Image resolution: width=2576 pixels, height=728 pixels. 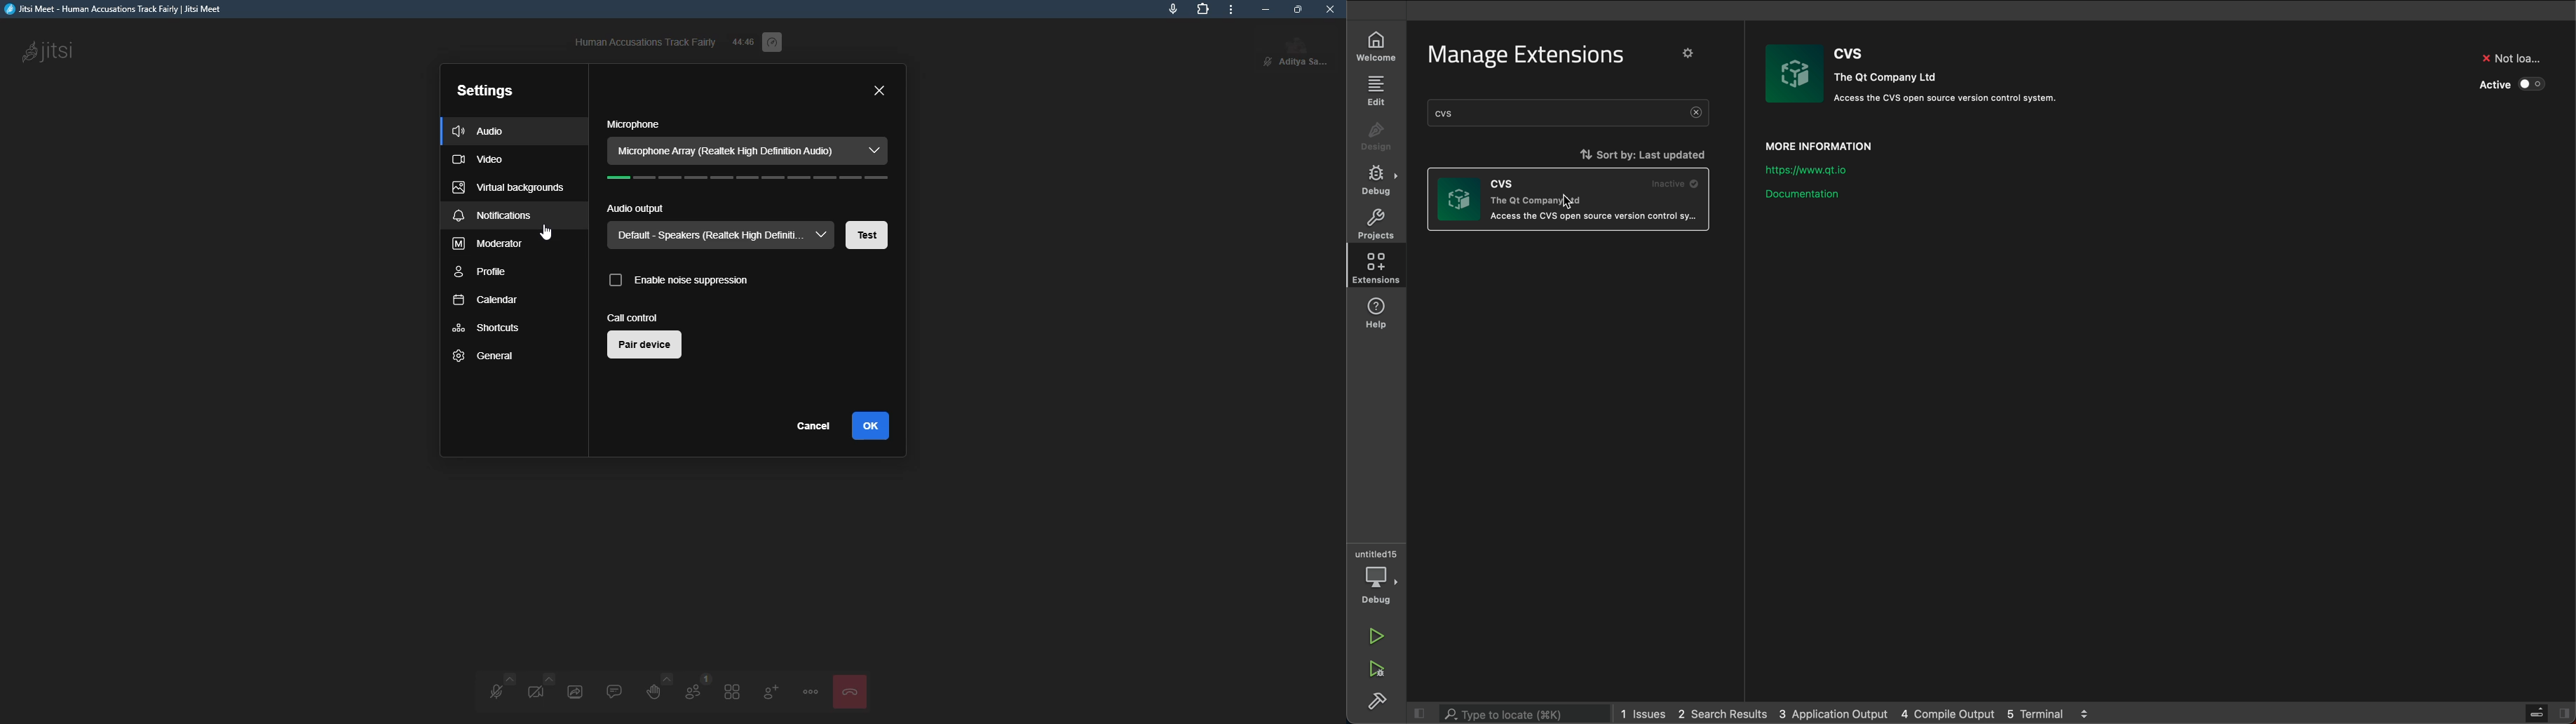 I want to click on drop down, so click(x=874, y=148).